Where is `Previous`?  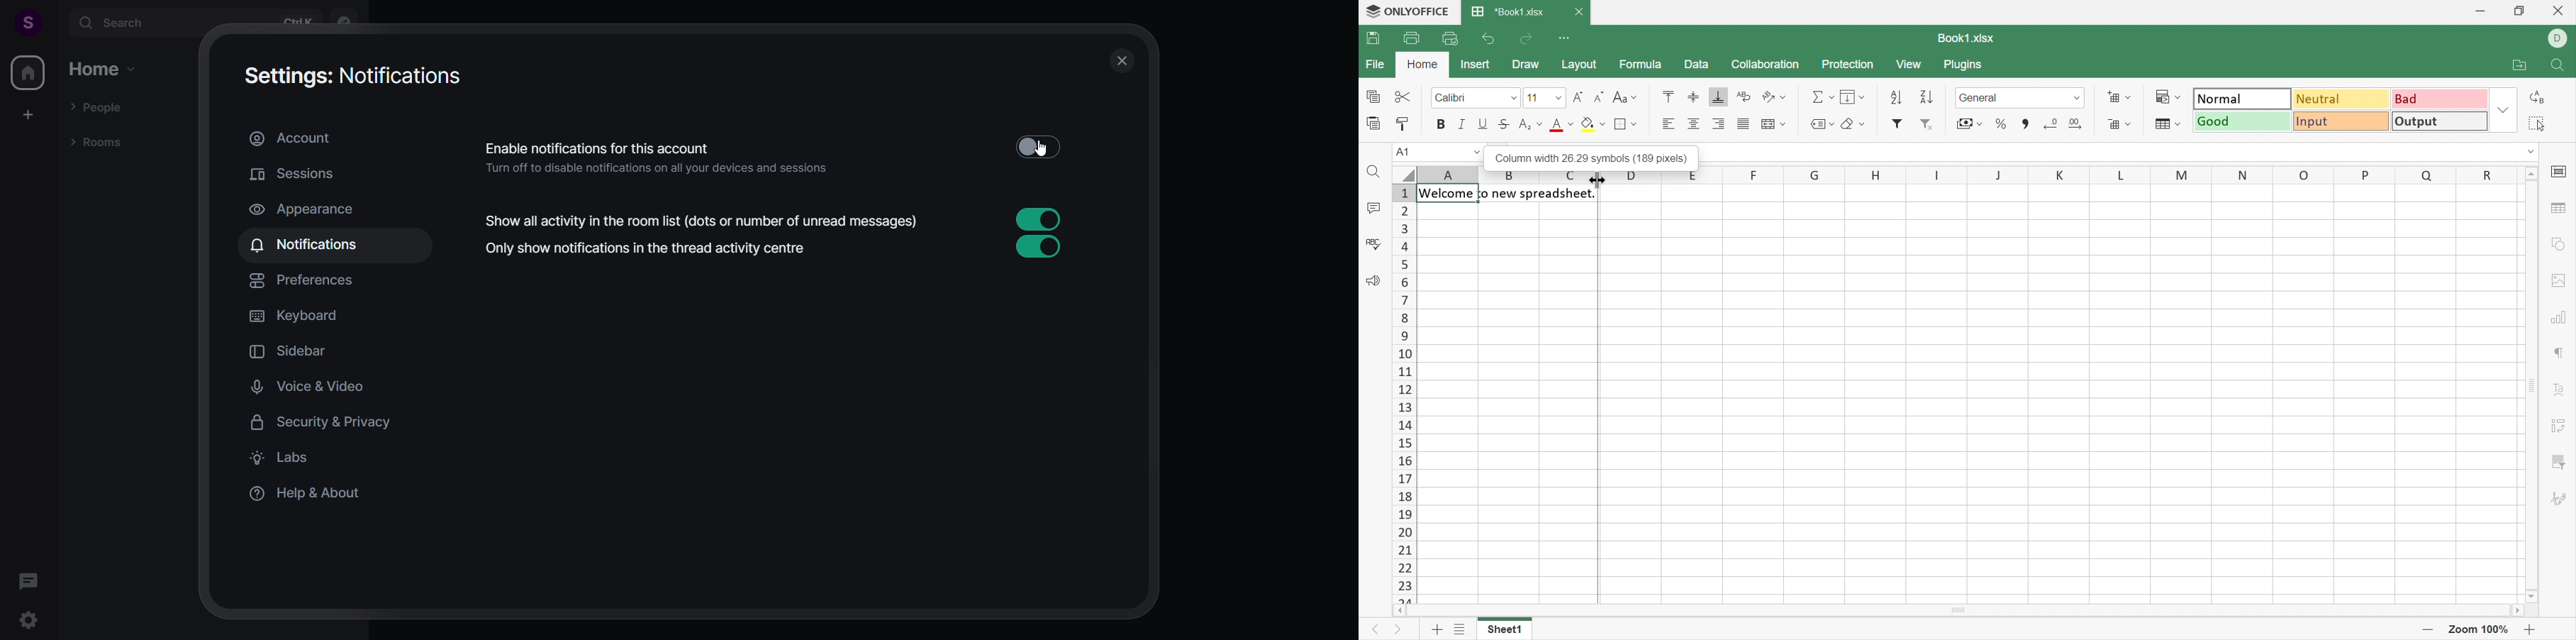
Previous is located at coordinates (1373, 630).